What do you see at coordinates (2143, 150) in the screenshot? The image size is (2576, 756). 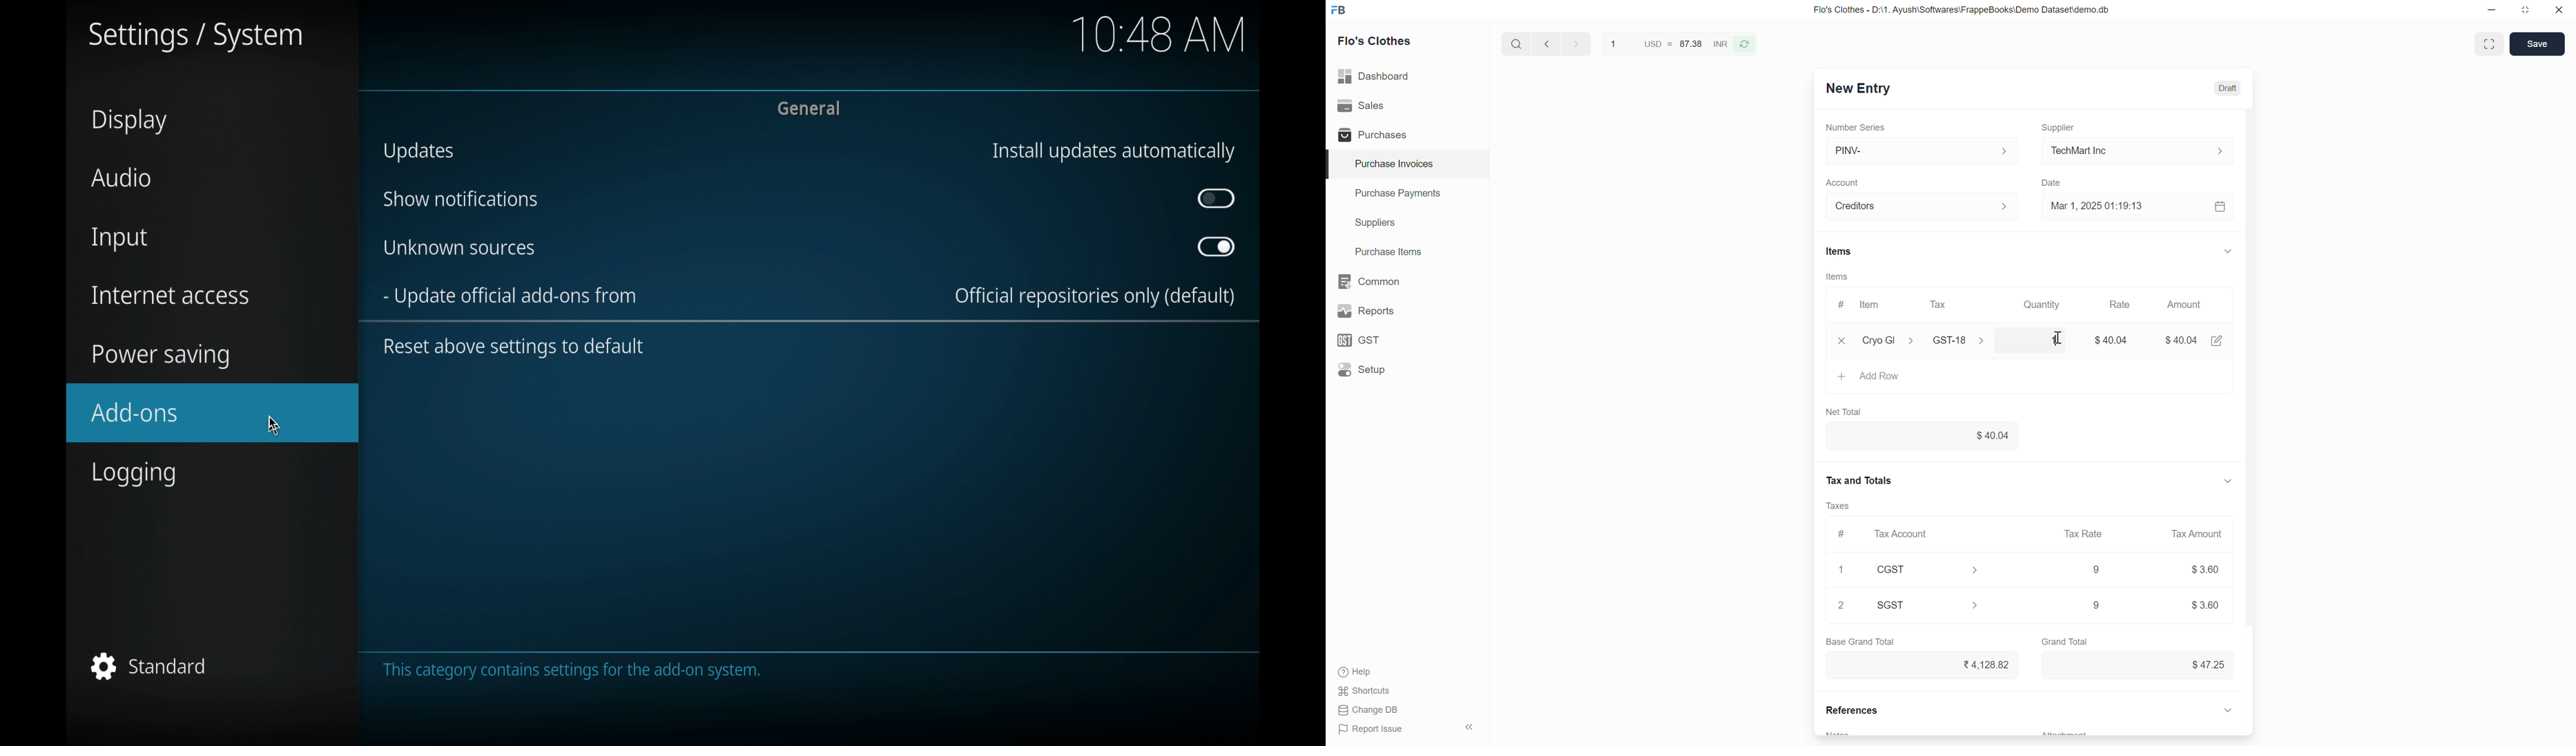 I see `TechMart Inc.` at bounding box center [2143, 150].